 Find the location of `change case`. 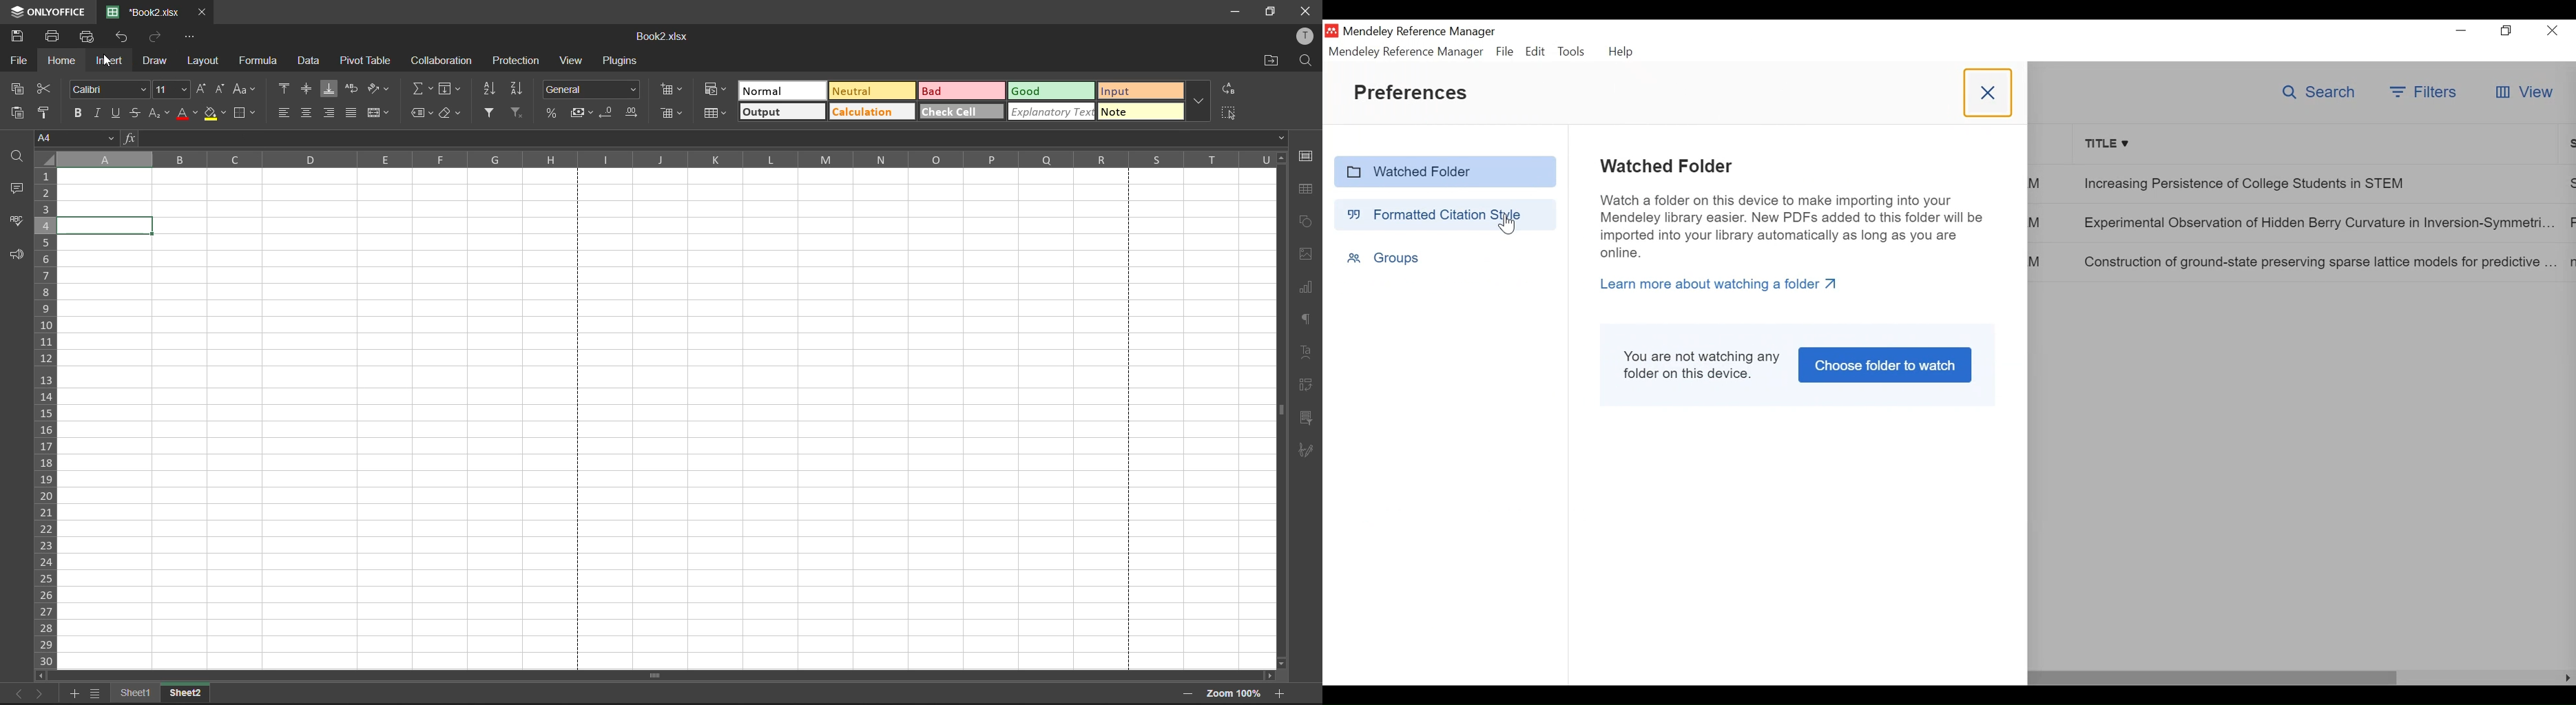

change case is located at coordinates (247, 89).